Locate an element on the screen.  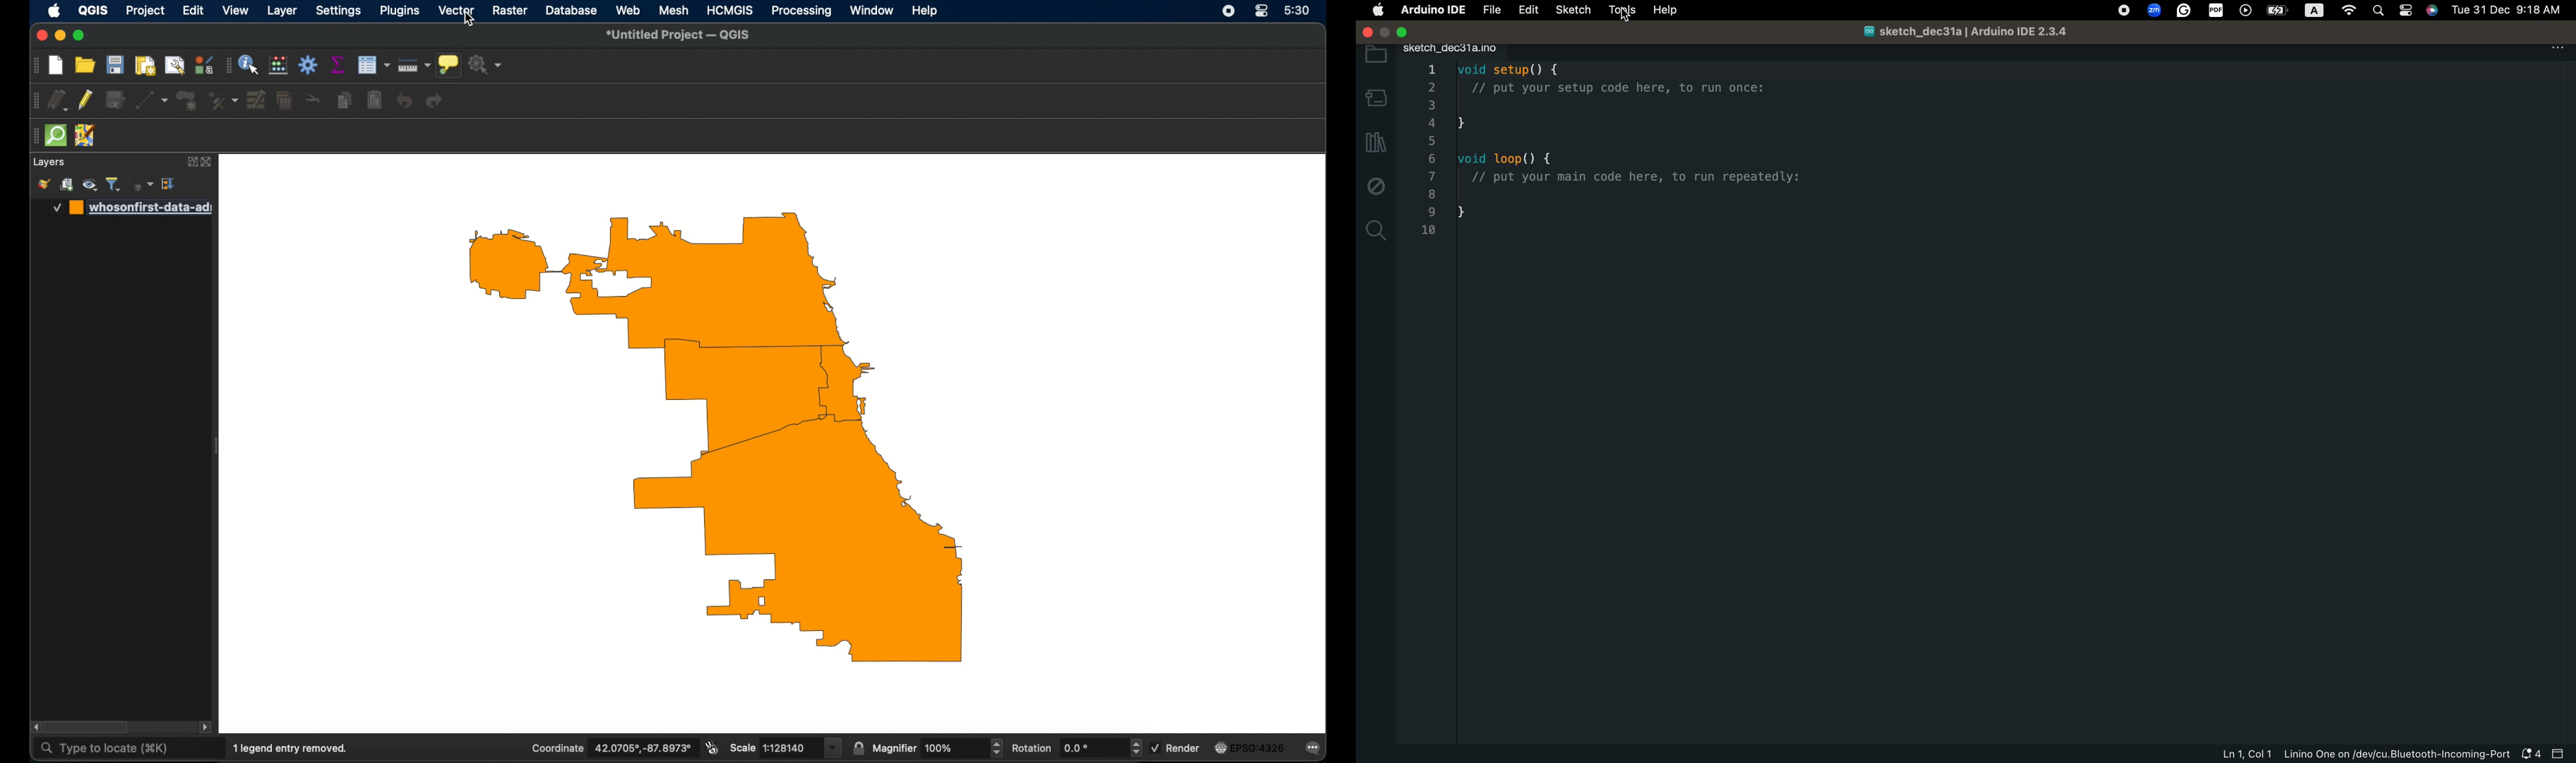
drag handle is located at coordinates (33, 136).